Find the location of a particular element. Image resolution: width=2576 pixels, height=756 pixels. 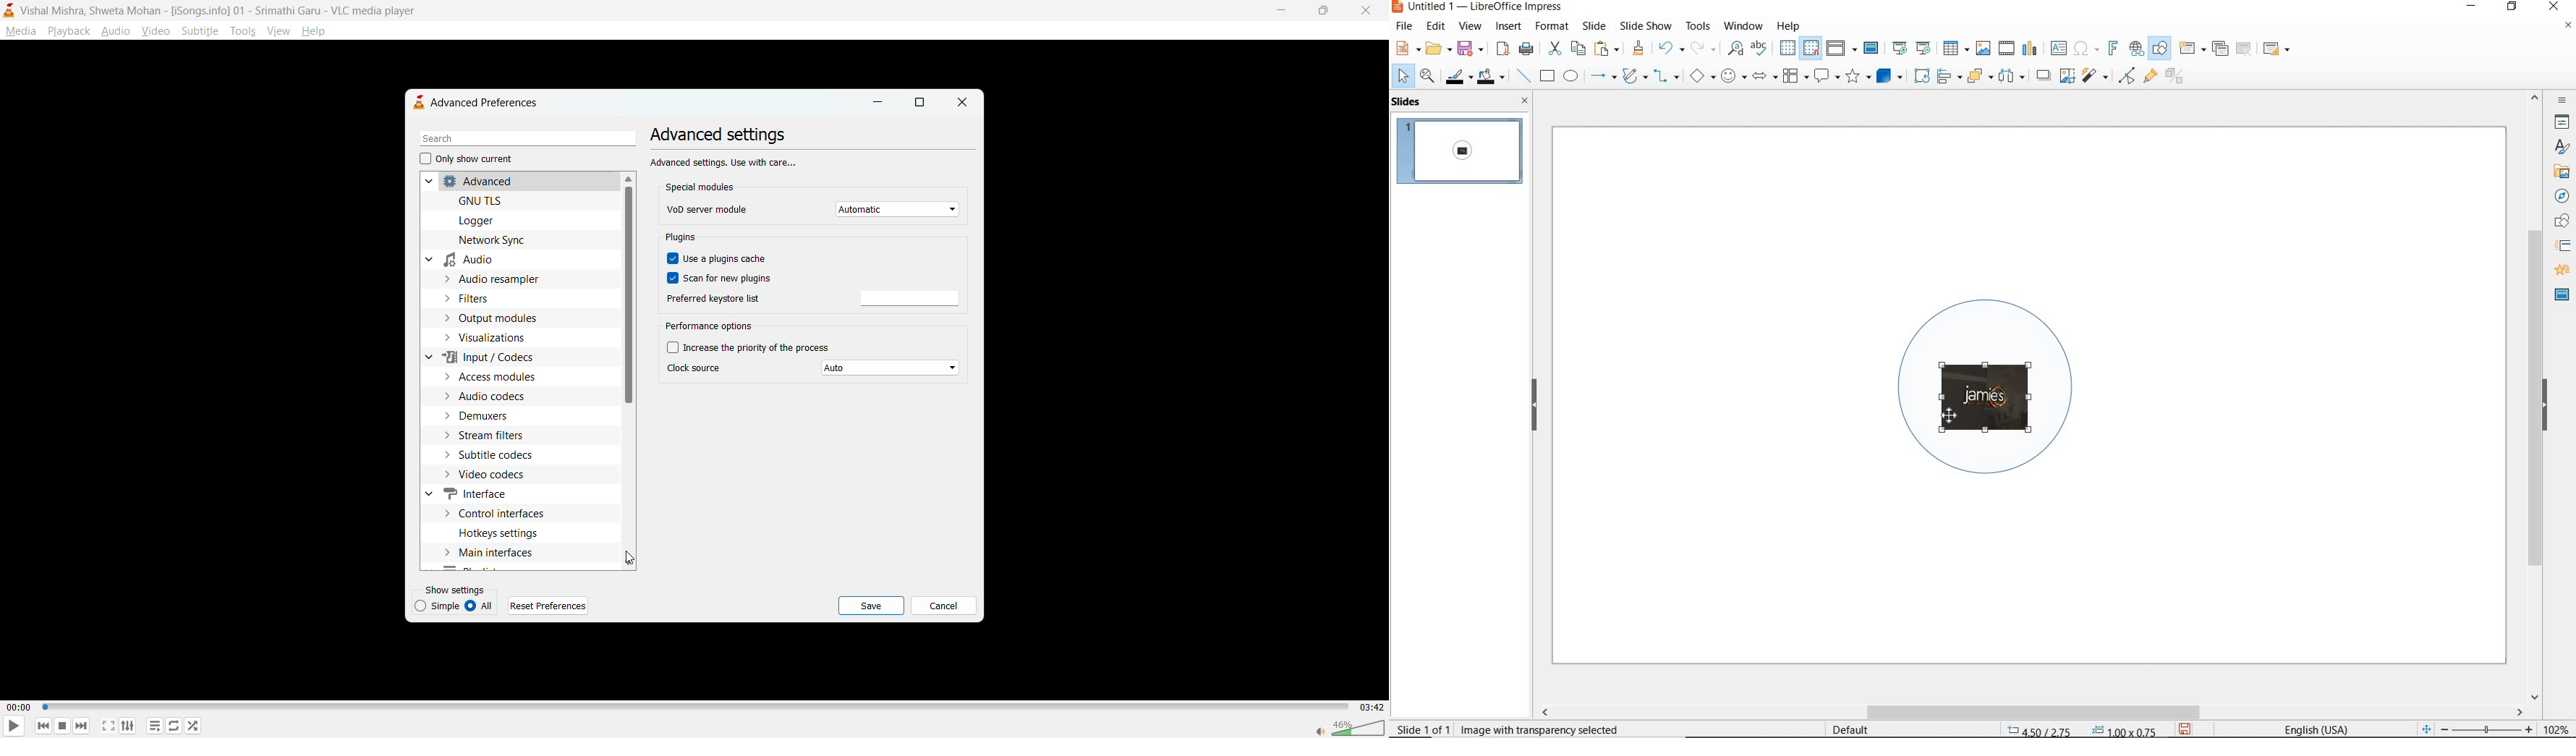

export as PDF is located at coordinates (1503, 49).